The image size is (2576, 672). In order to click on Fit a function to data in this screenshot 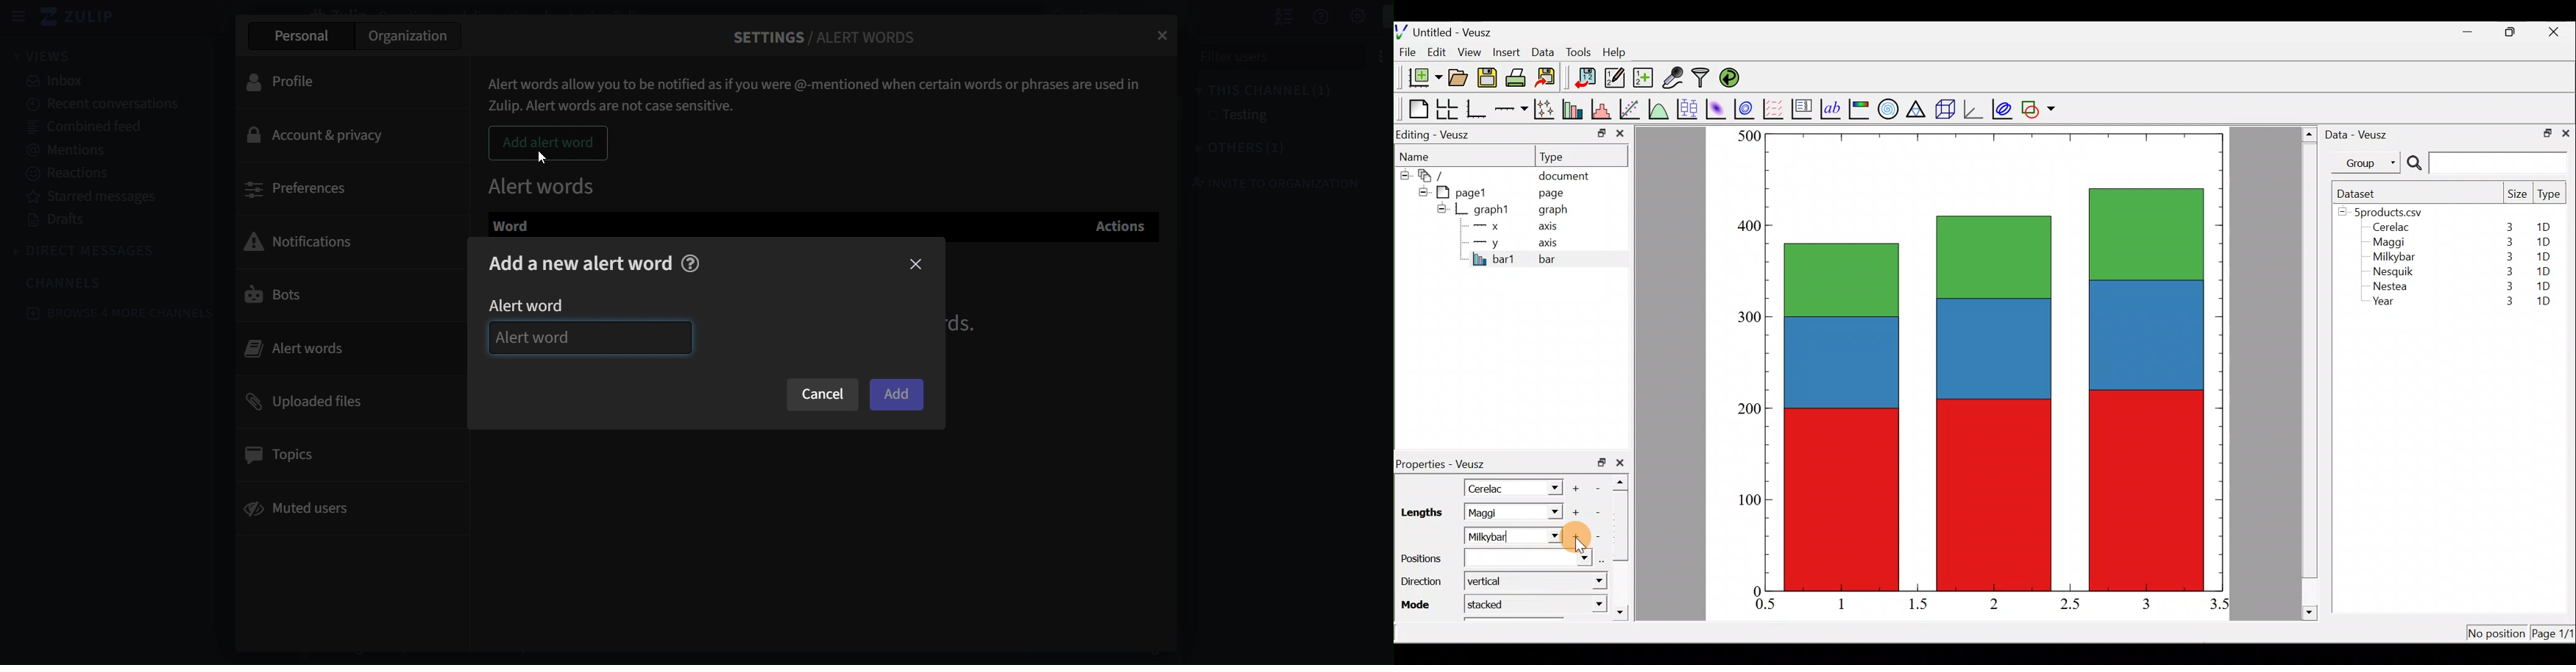, I will do `click(1631, 108)`.